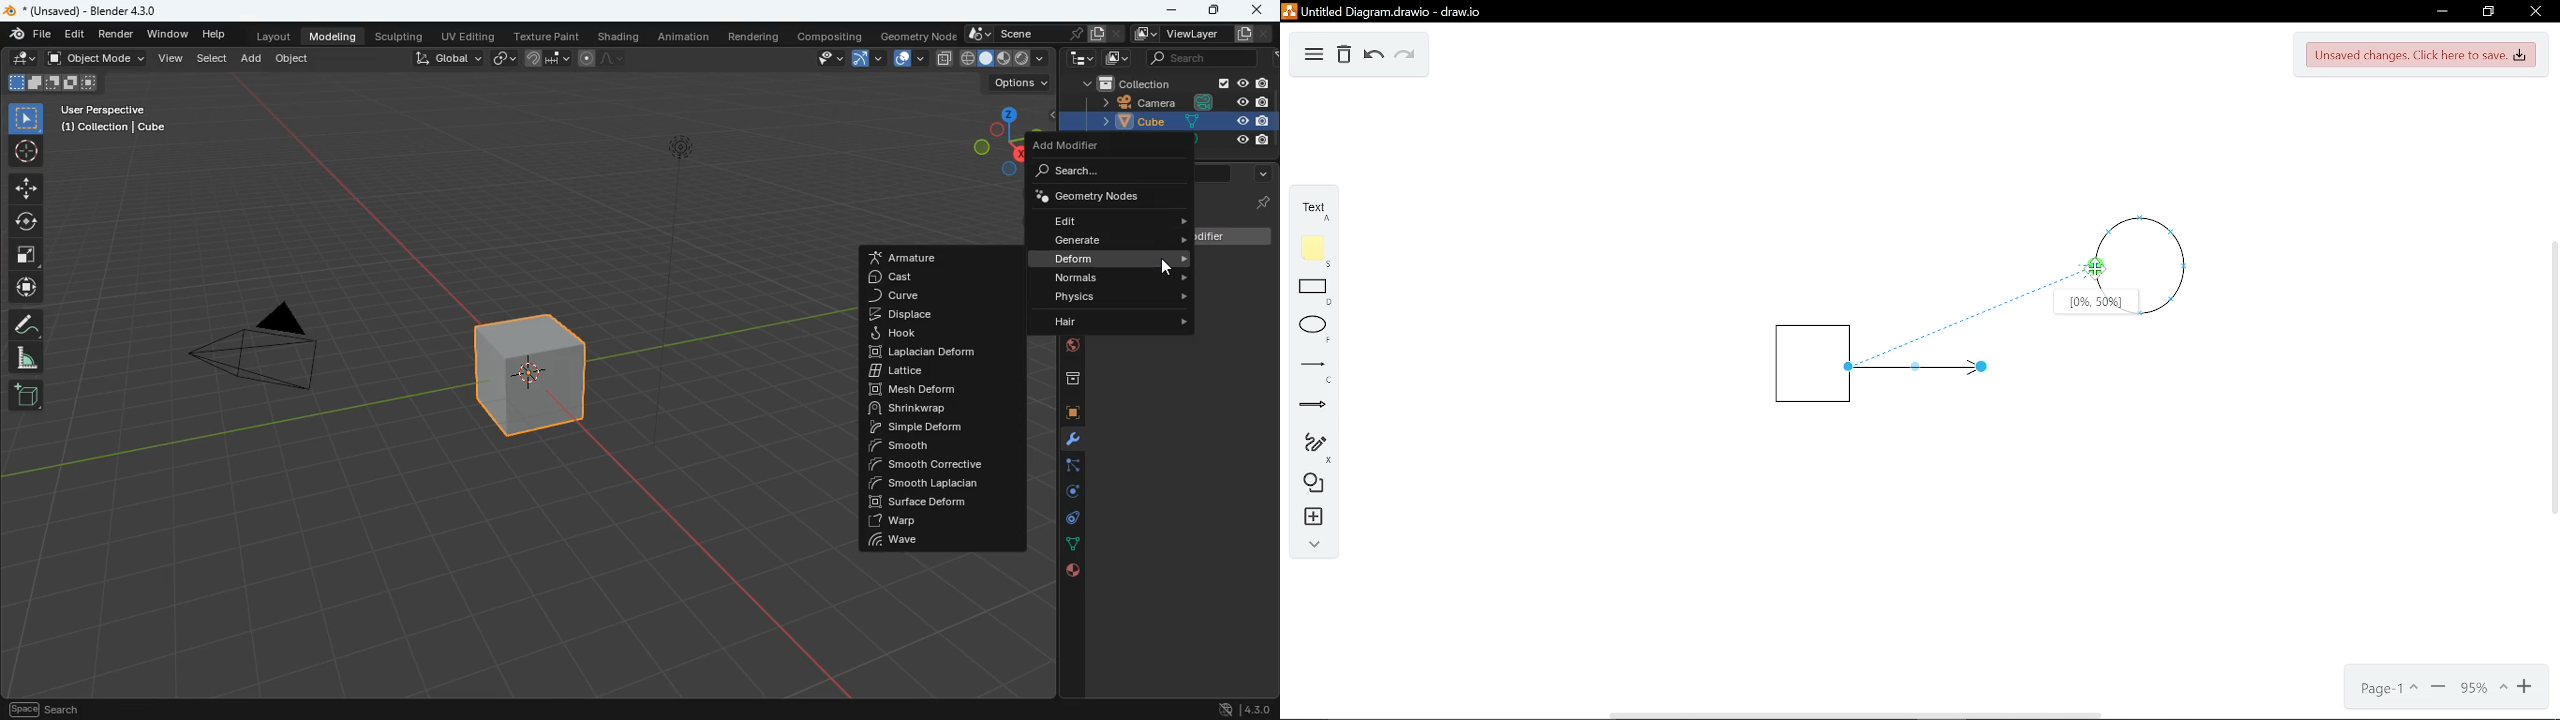 The height and width of the screenshot is (728, 2576). What do you see at coordinates (1309, 330) in the screenshot?
I see `Ellipse` at bounding box center [1309, 330].